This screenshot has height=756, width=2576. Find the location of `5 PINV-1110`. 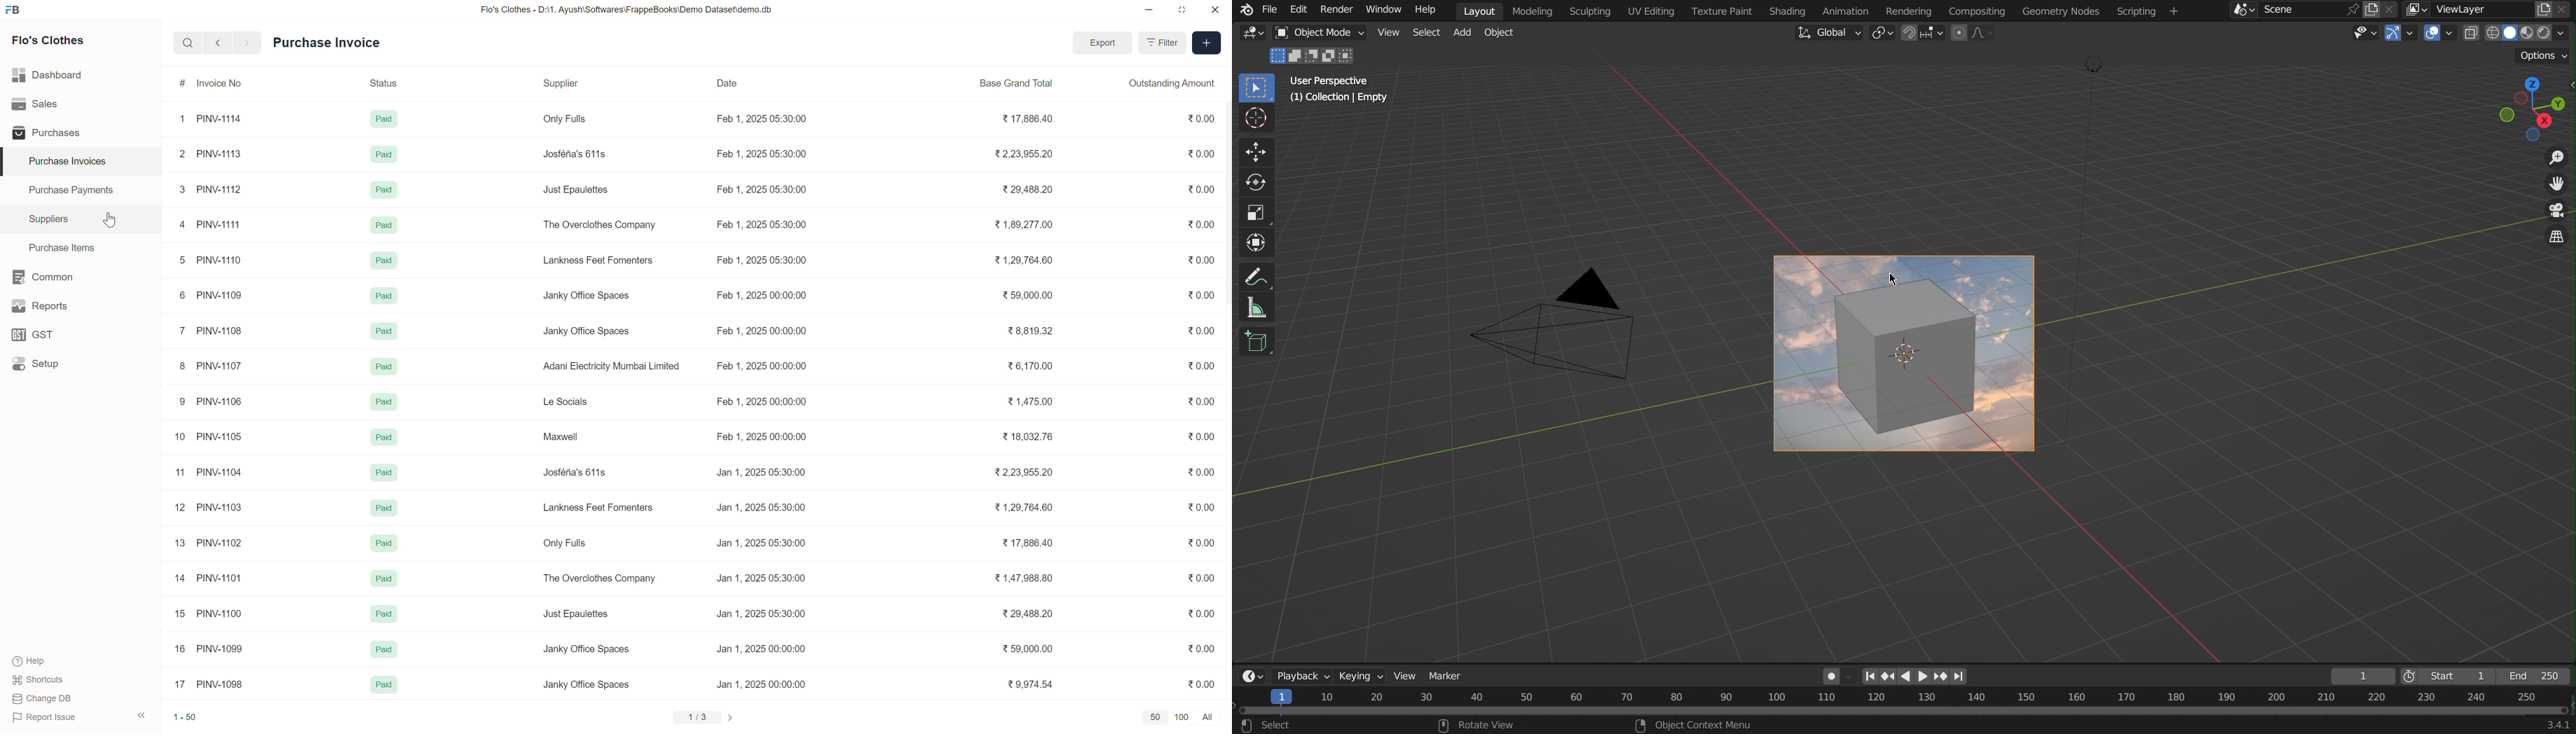

5 PINV-1110 is located at coordinates (211, 260).